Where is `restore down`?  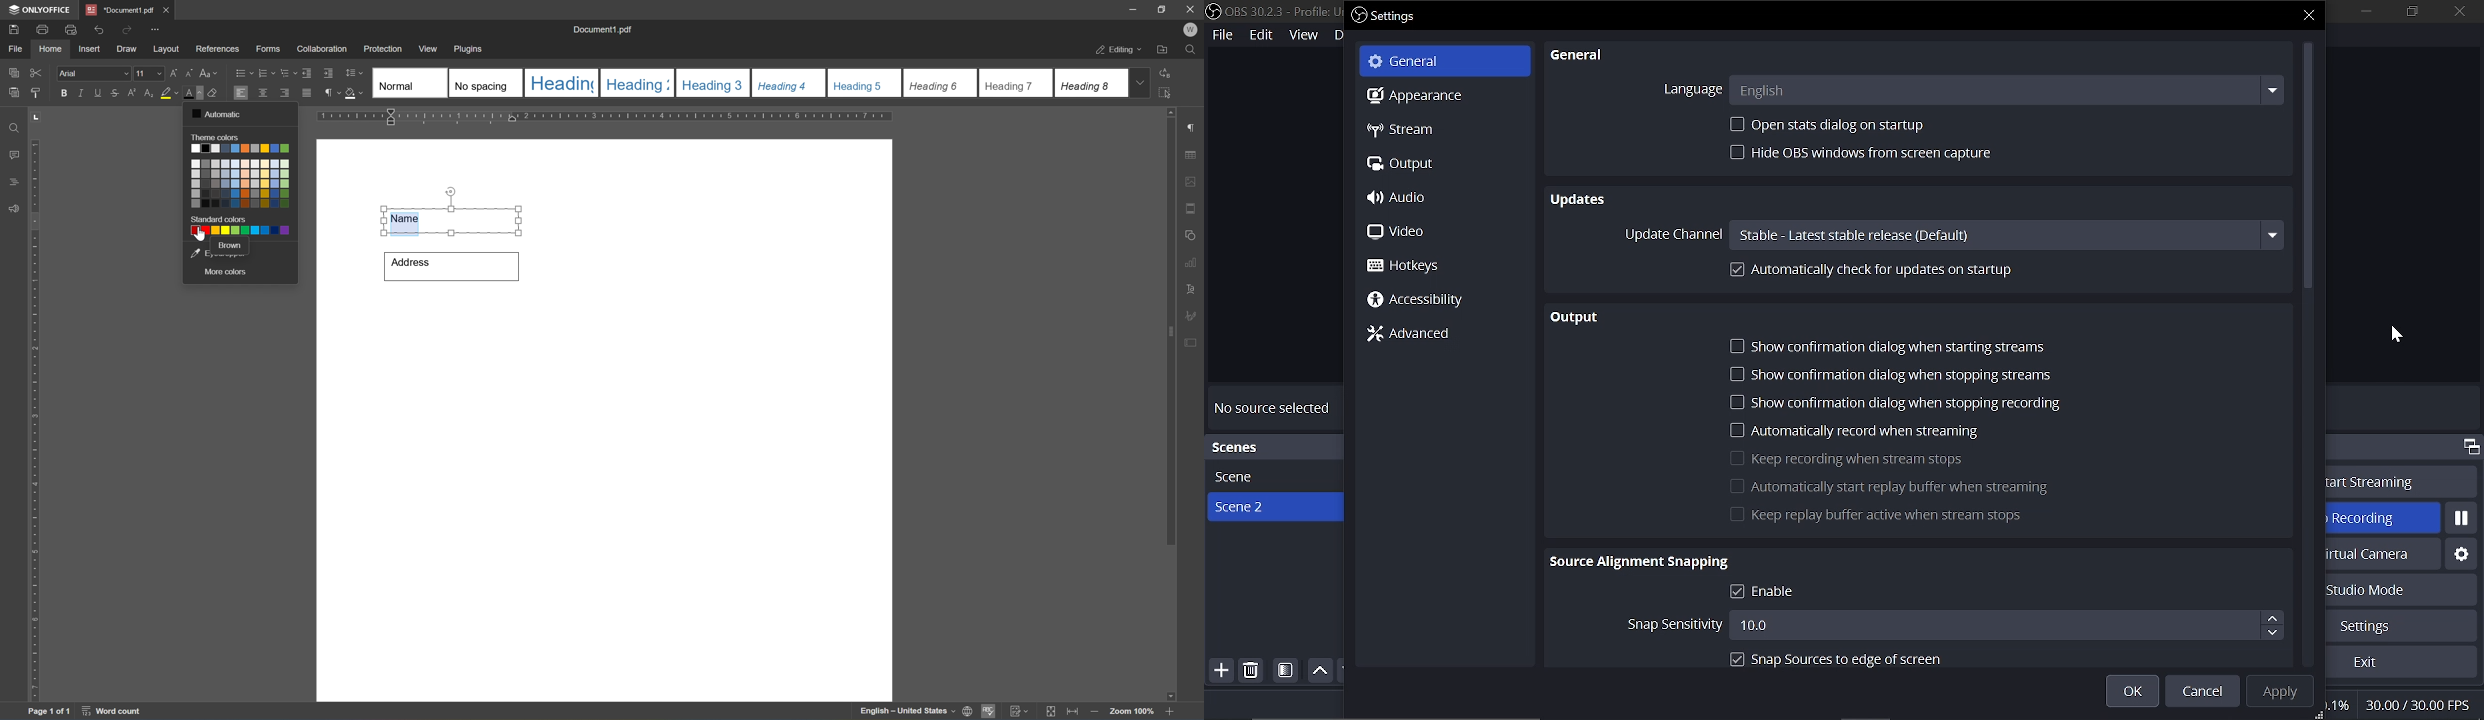
restore down is located at coordinates (2408, 11).